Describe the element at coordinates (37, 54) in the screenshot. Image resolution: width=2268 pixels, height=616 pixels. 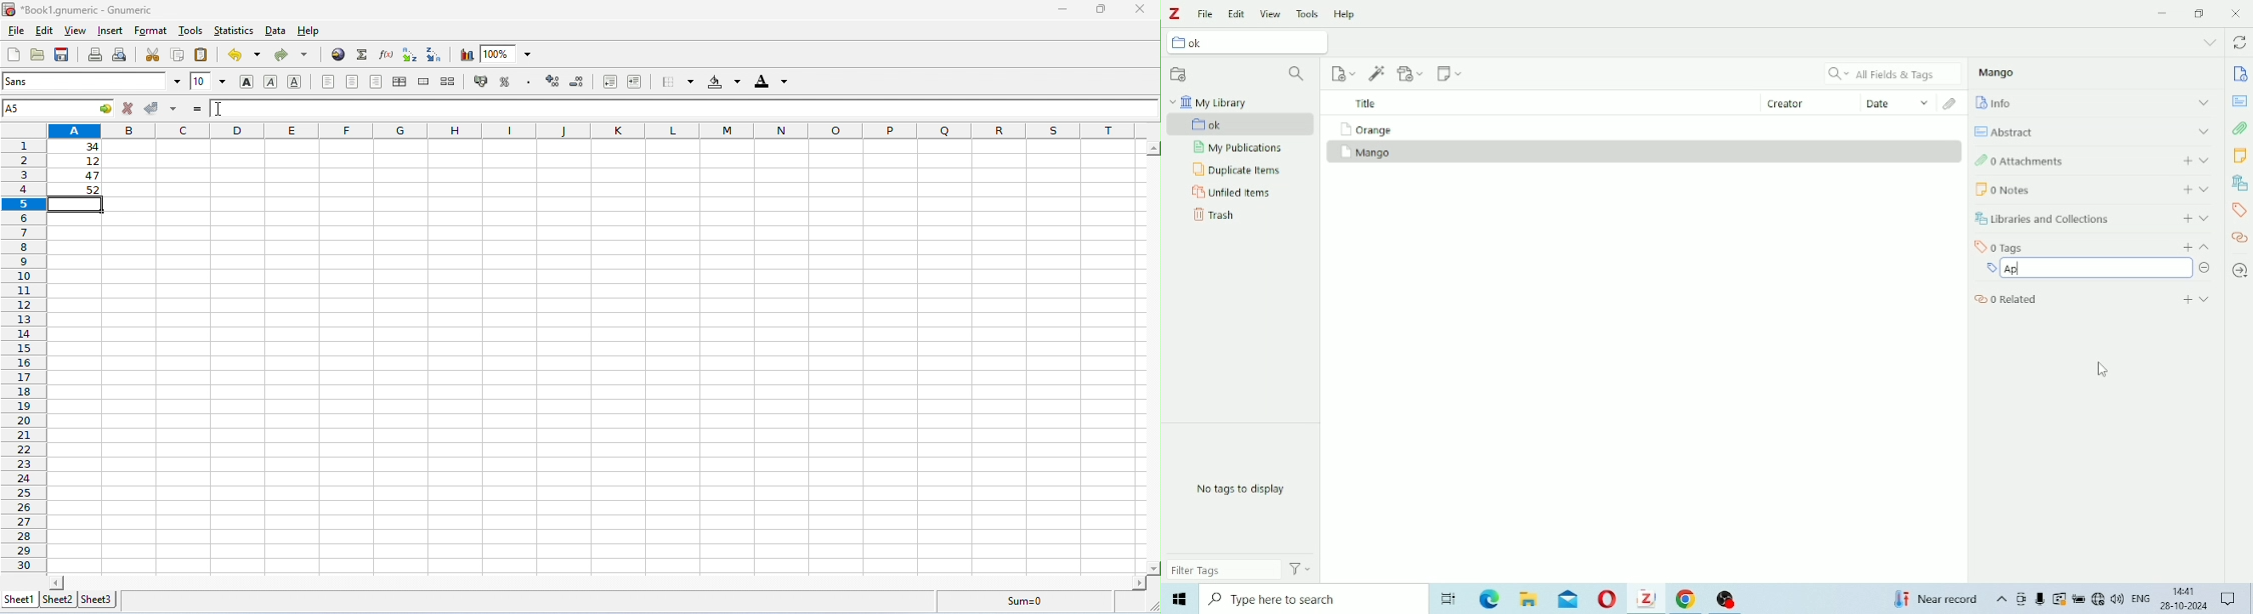
I see `open` at that location.